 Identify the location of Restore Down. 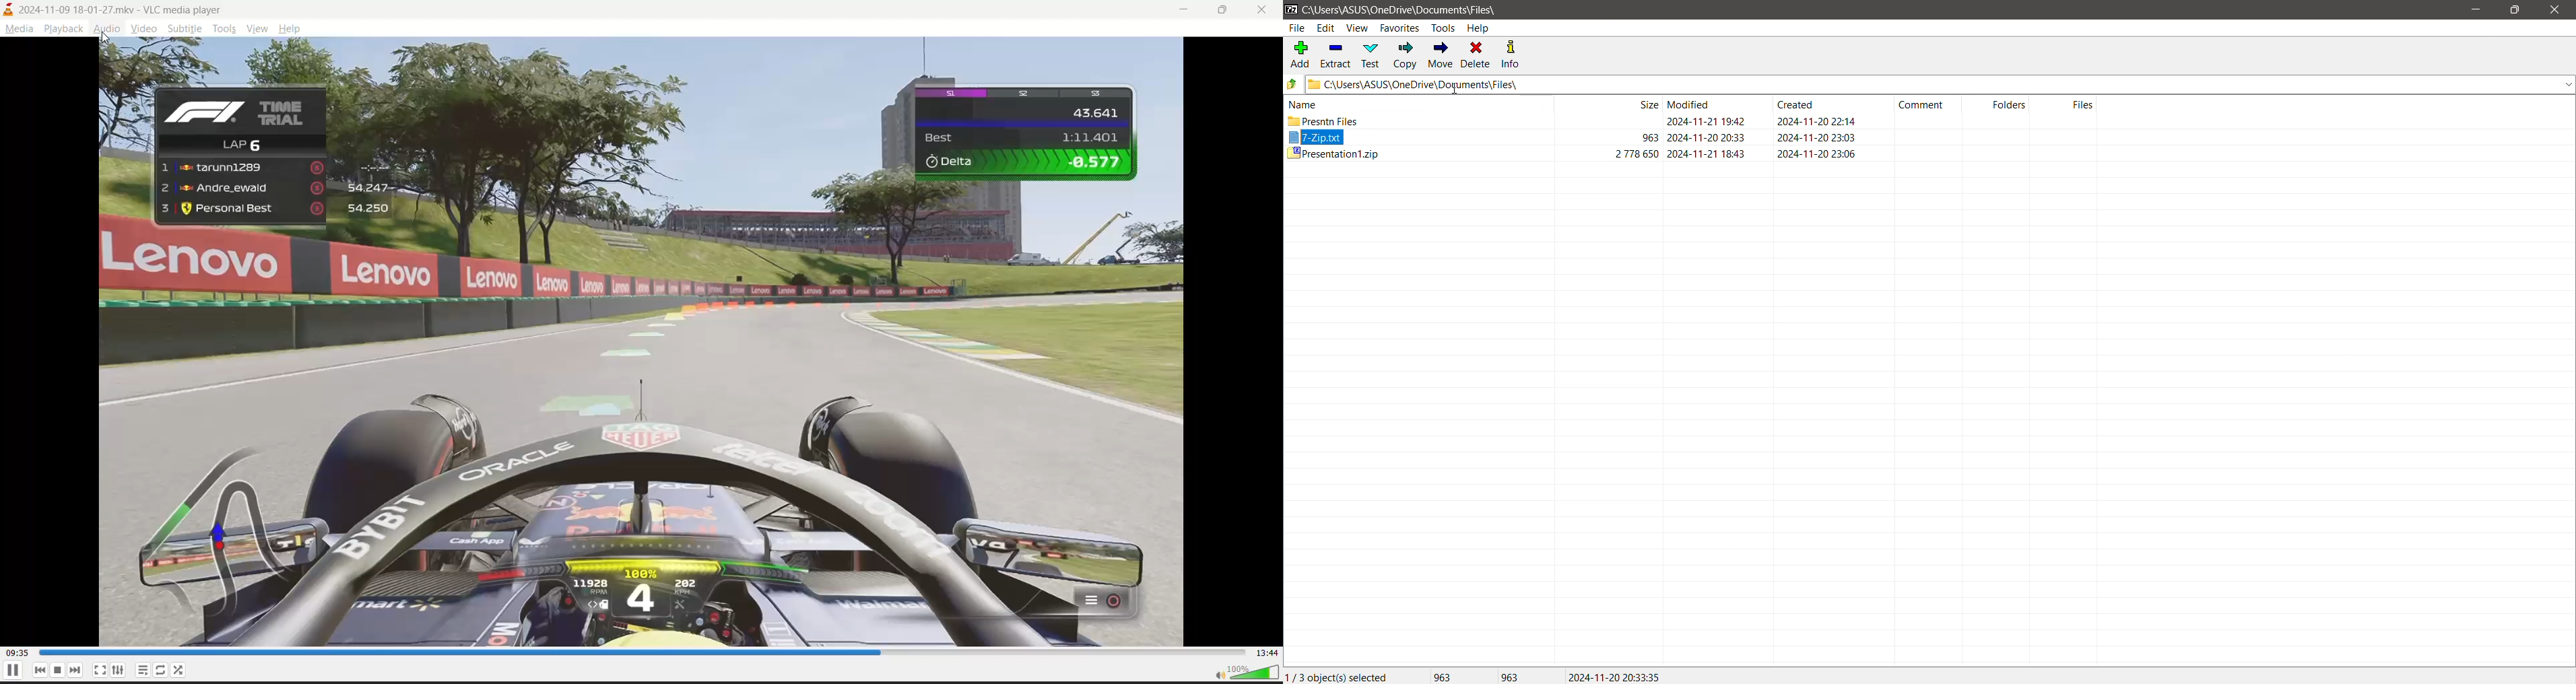
(2516, 10).